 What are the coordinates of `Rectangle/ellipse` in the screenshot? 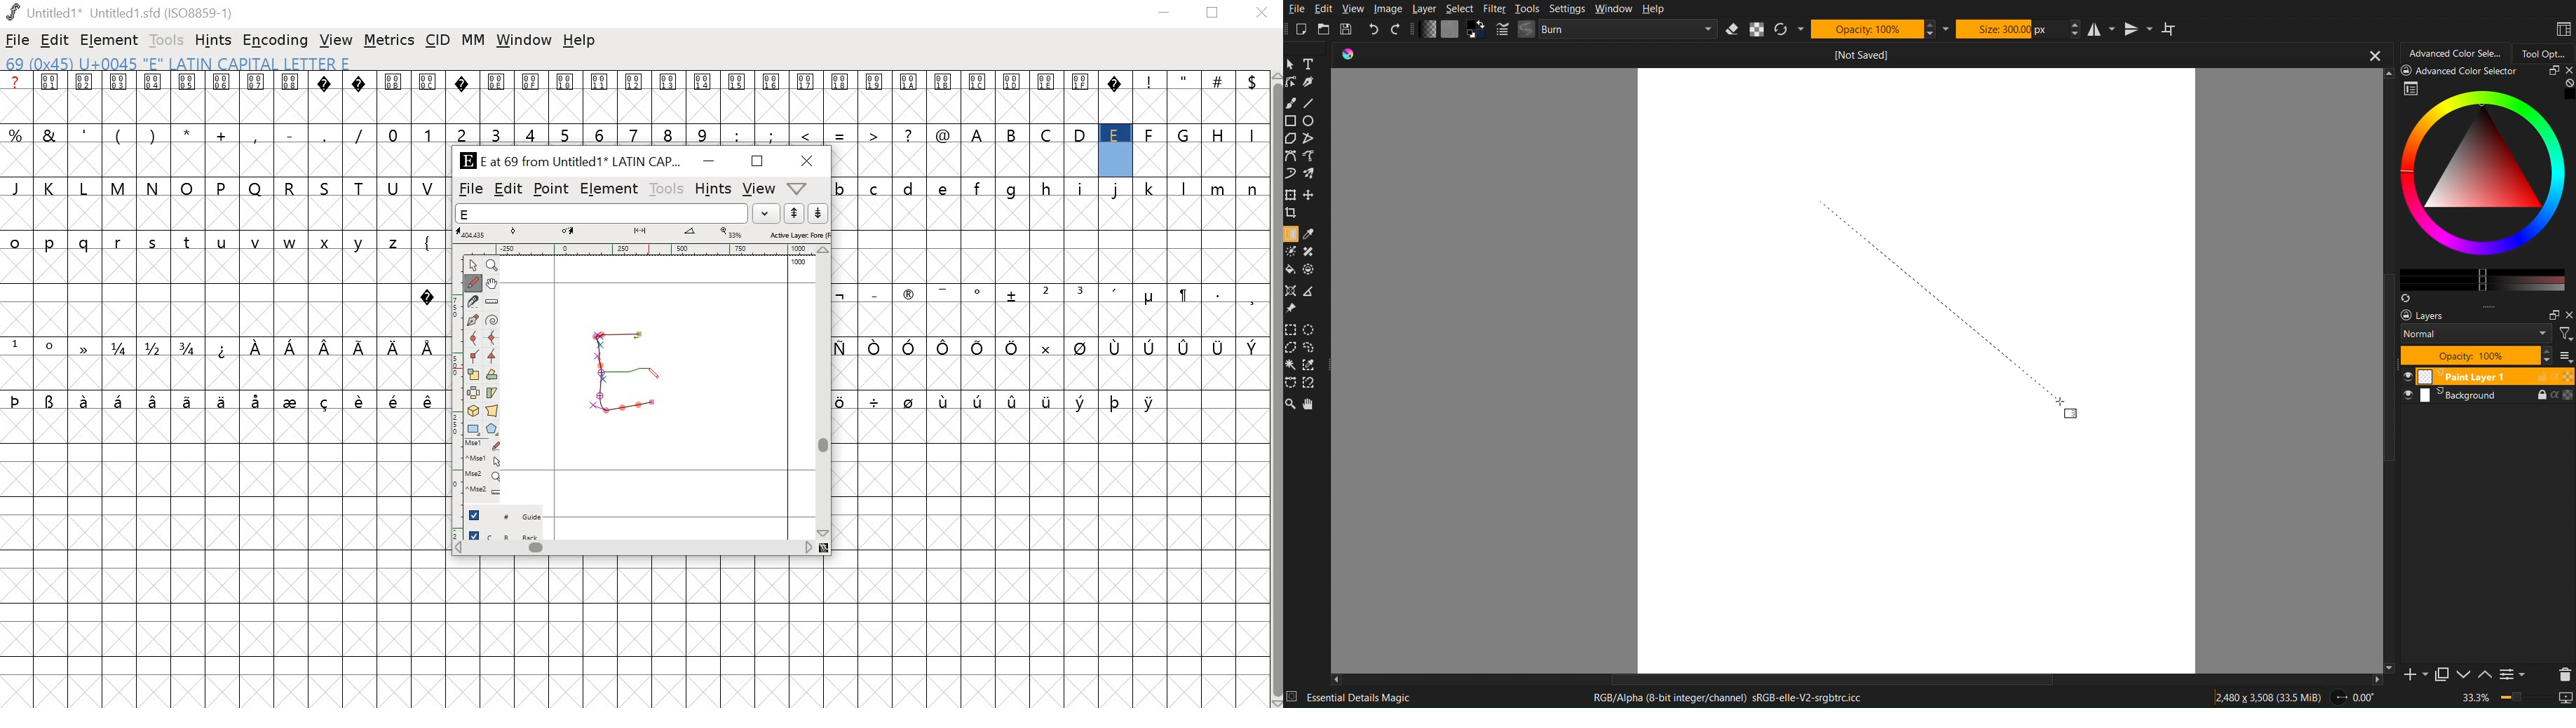 It's located at (473, 430).